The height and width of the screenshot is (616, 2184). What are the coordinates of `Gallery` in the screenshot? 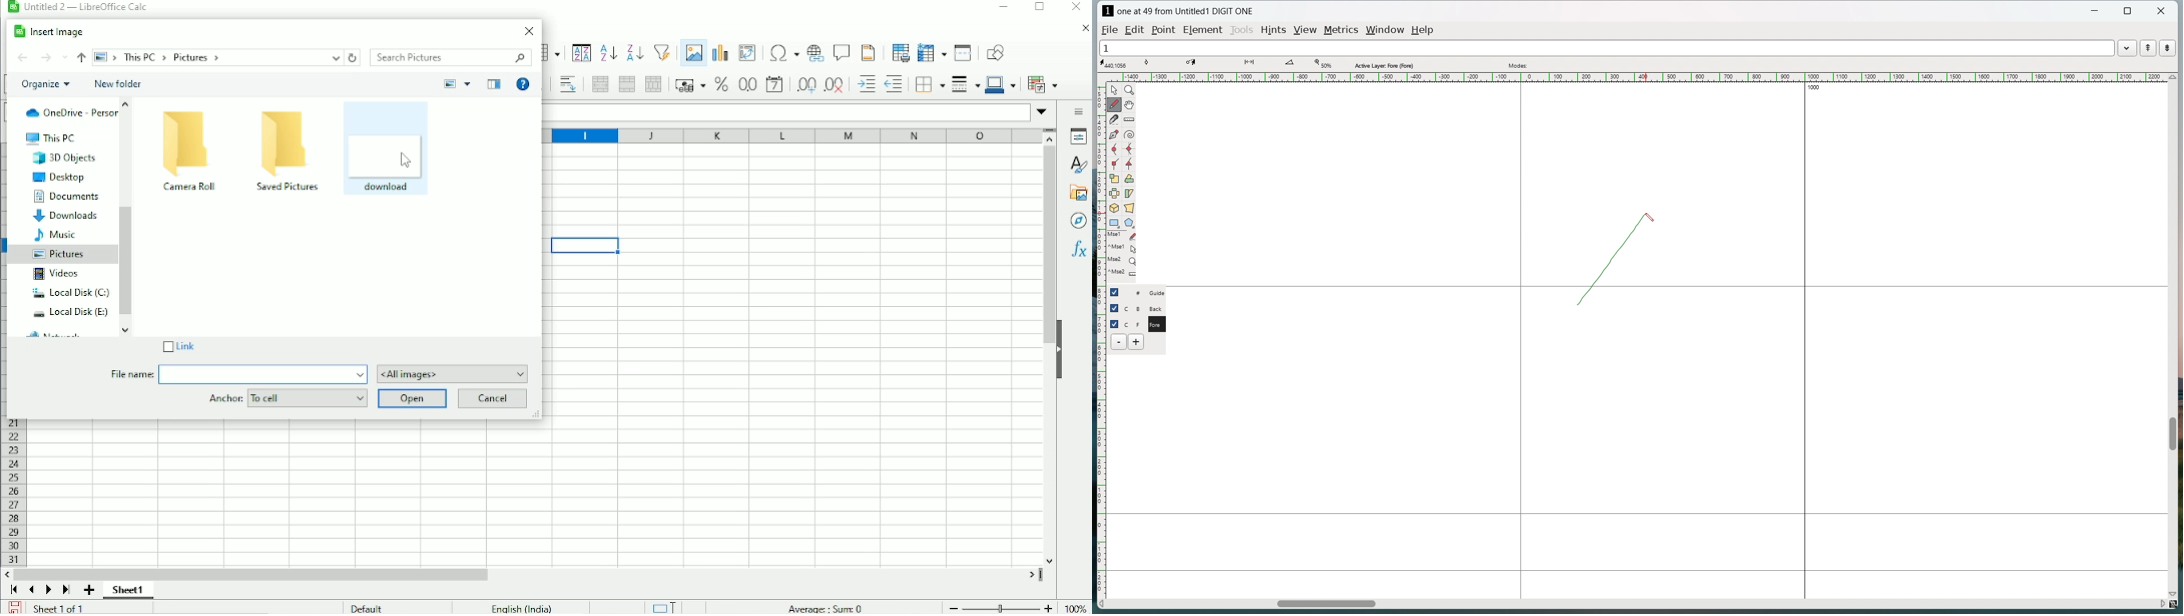 It's located at (1078, 193).